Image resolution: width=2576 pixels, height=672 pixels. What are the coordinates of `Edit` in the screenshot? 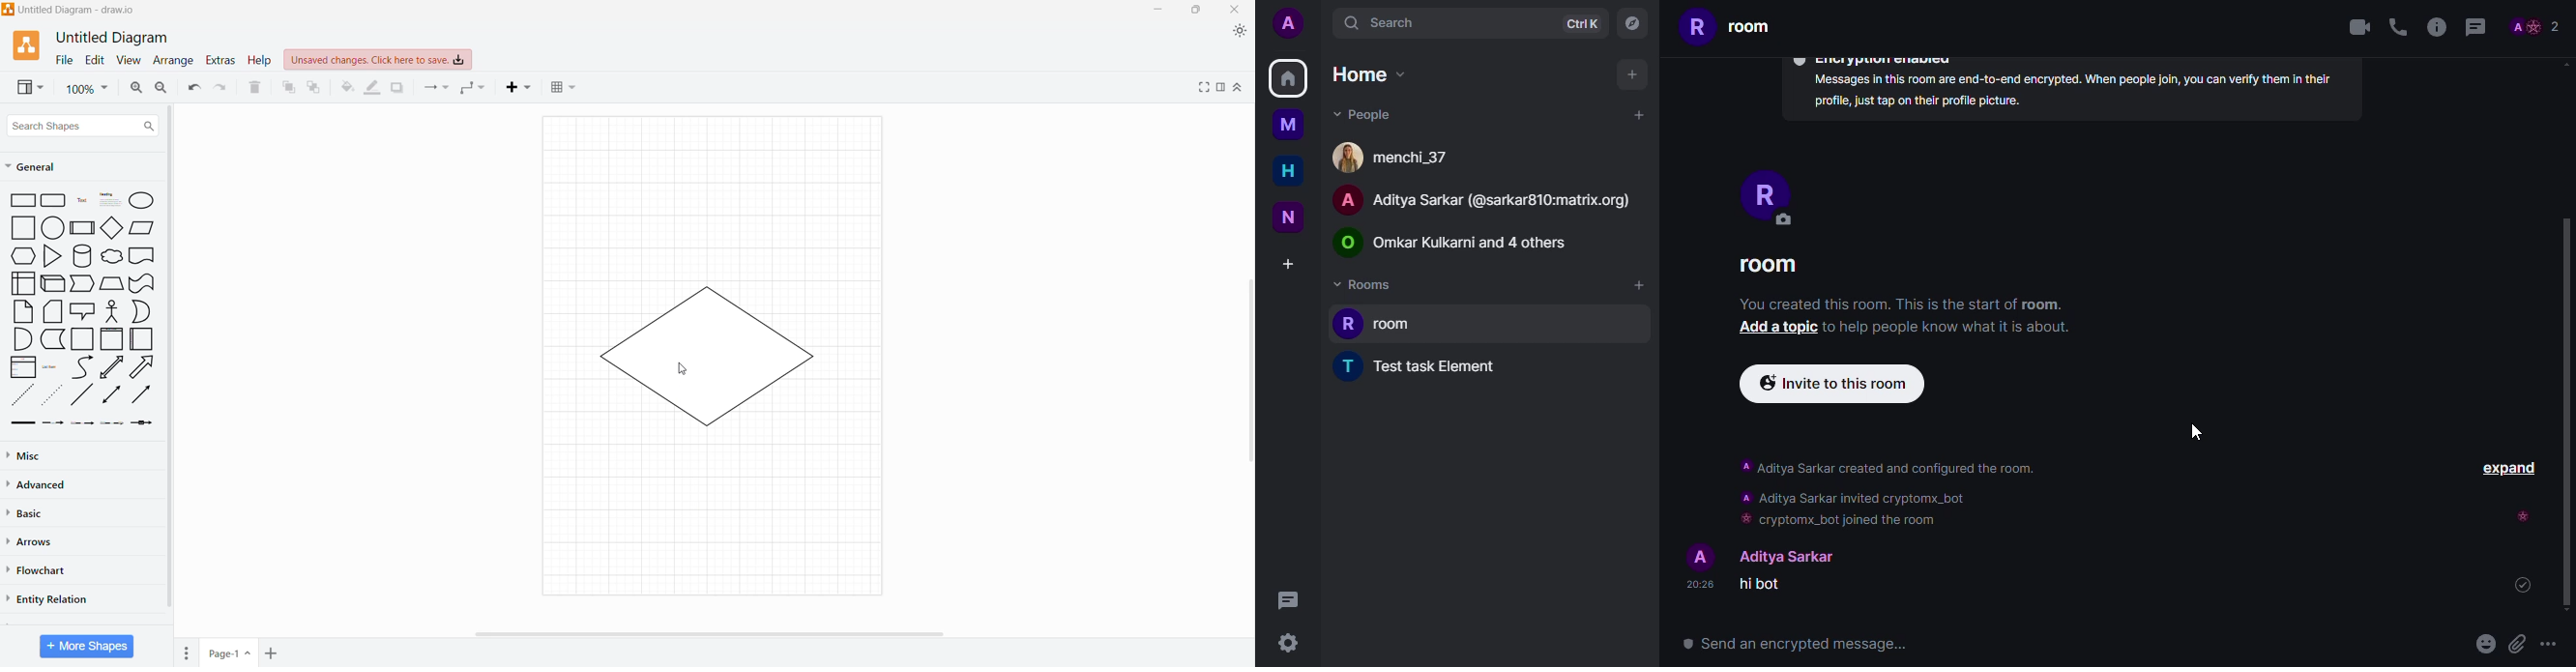 It's located at (94, 60).